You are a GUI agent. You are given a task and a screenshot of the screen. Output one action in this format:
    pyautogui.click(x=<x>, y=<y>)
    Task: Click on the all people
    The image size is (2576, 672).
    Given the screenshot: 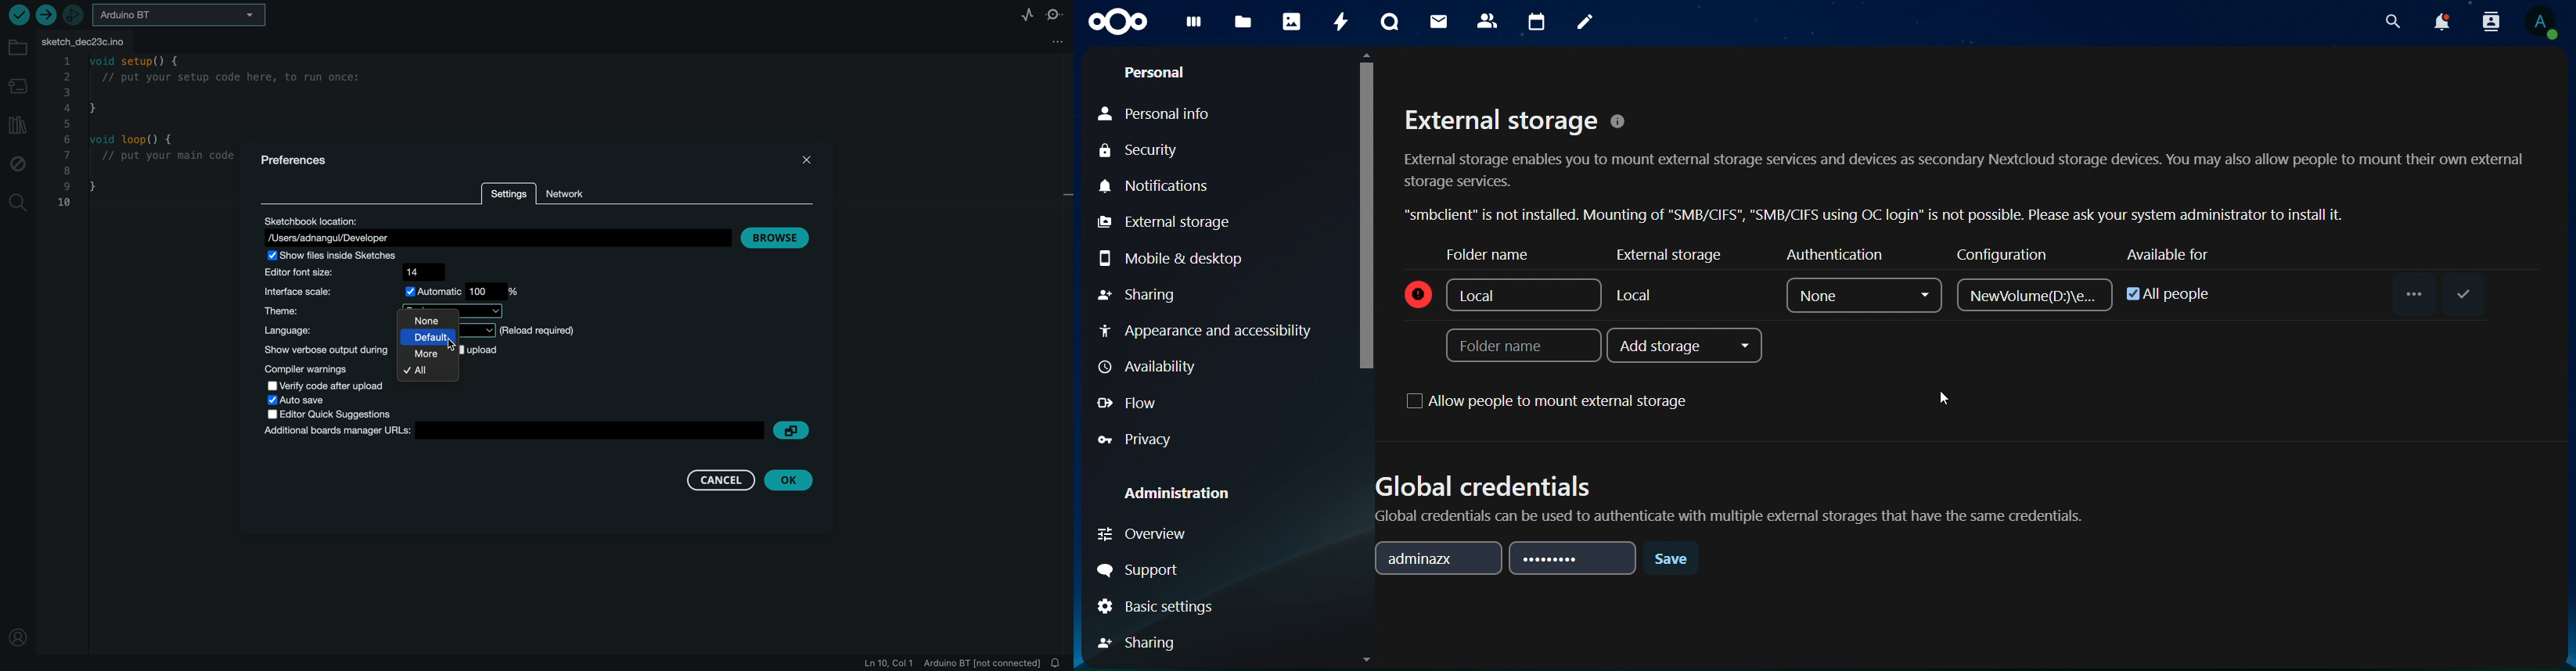 What is the action you would take?
    pyautogui.click(x=2169, y=292)
    